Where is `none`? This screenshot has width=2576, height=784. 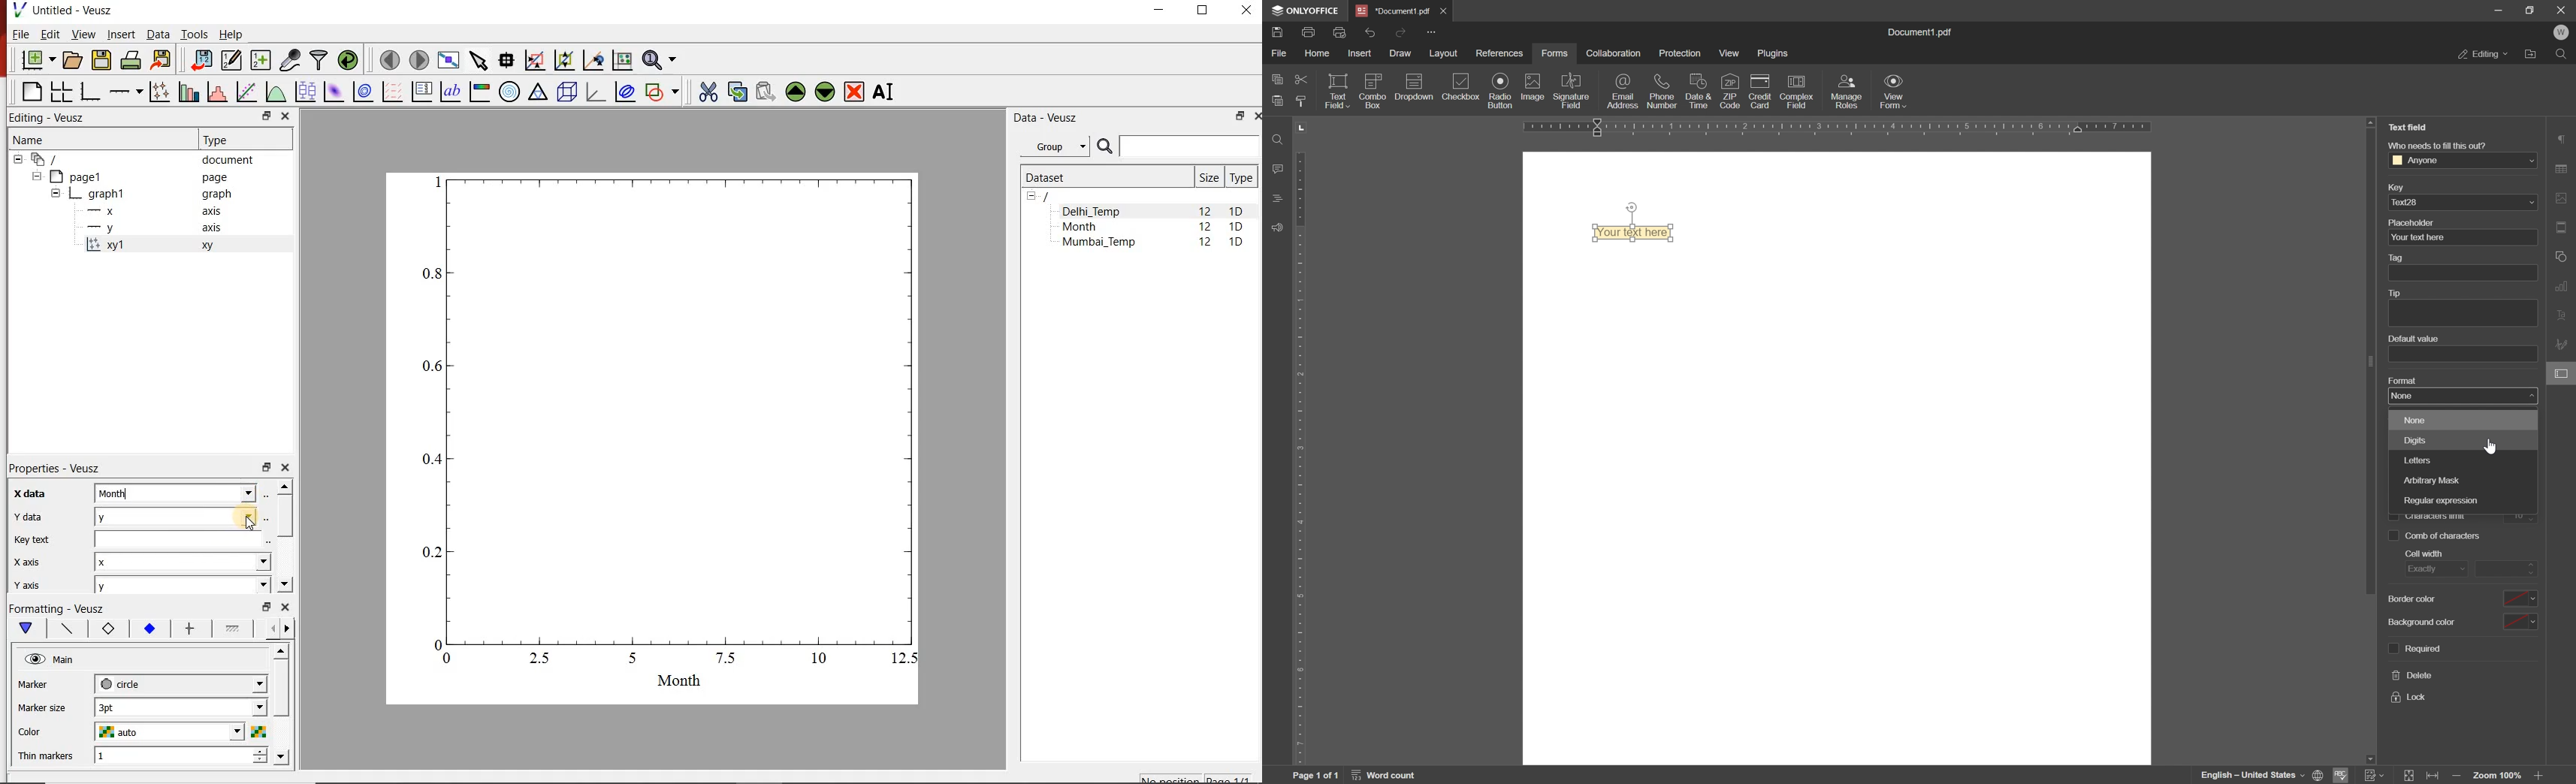 none is located at coordinates (2462, 396).